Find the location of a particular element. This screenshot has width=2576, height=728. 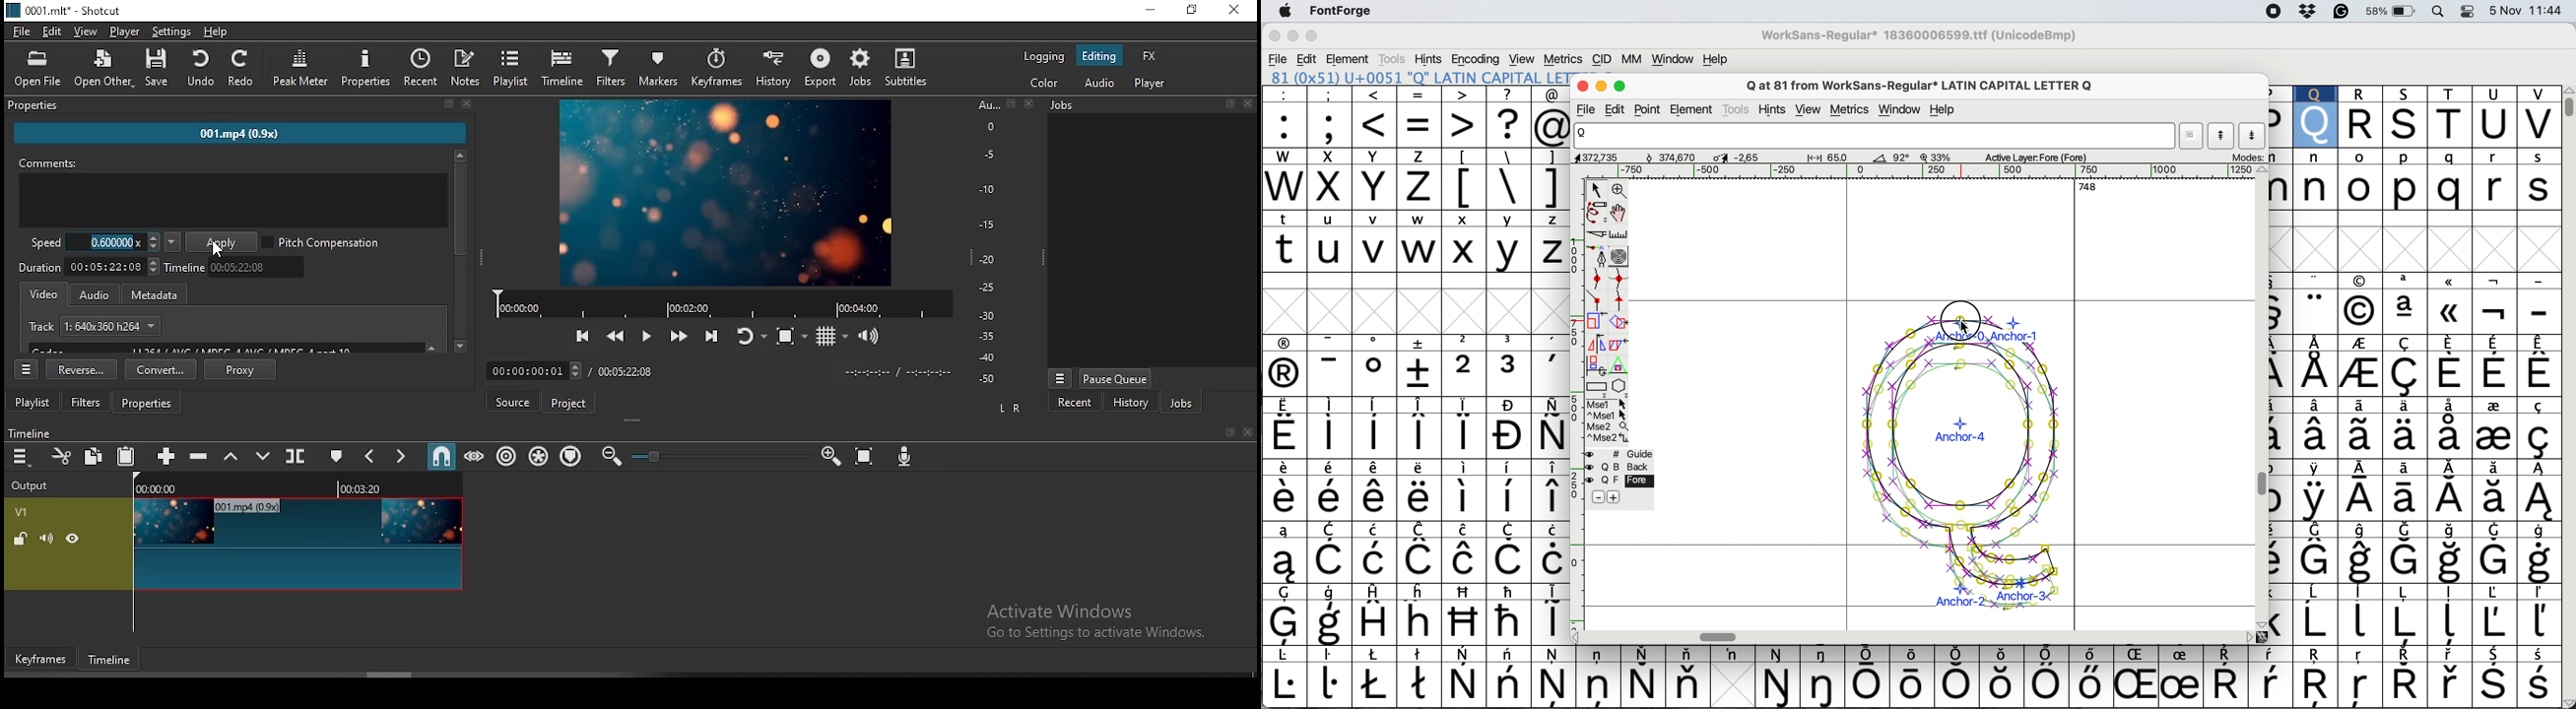

timeline is located at coordinates (30, 433).